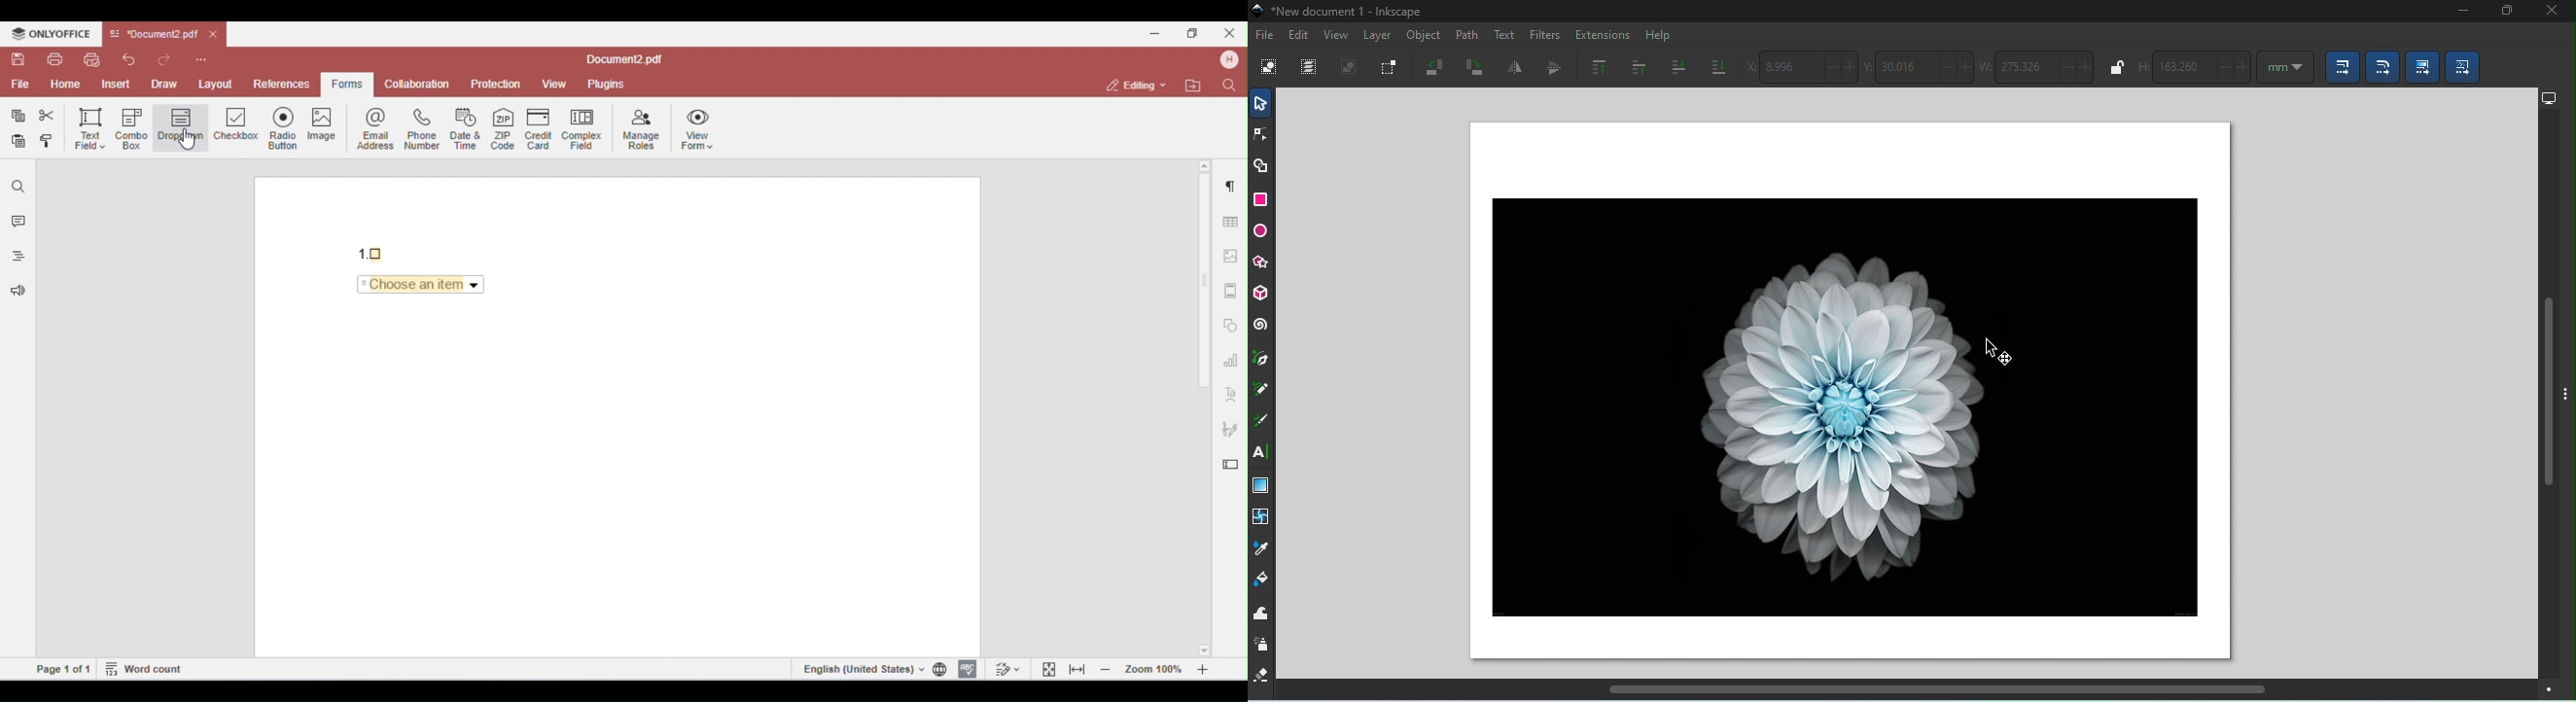 Image resolution: width=2576 pixels, height=728 pixels. Describe the element at coordinates (2194, 68) in the screenshot. I see `Height of the selection` at that location.